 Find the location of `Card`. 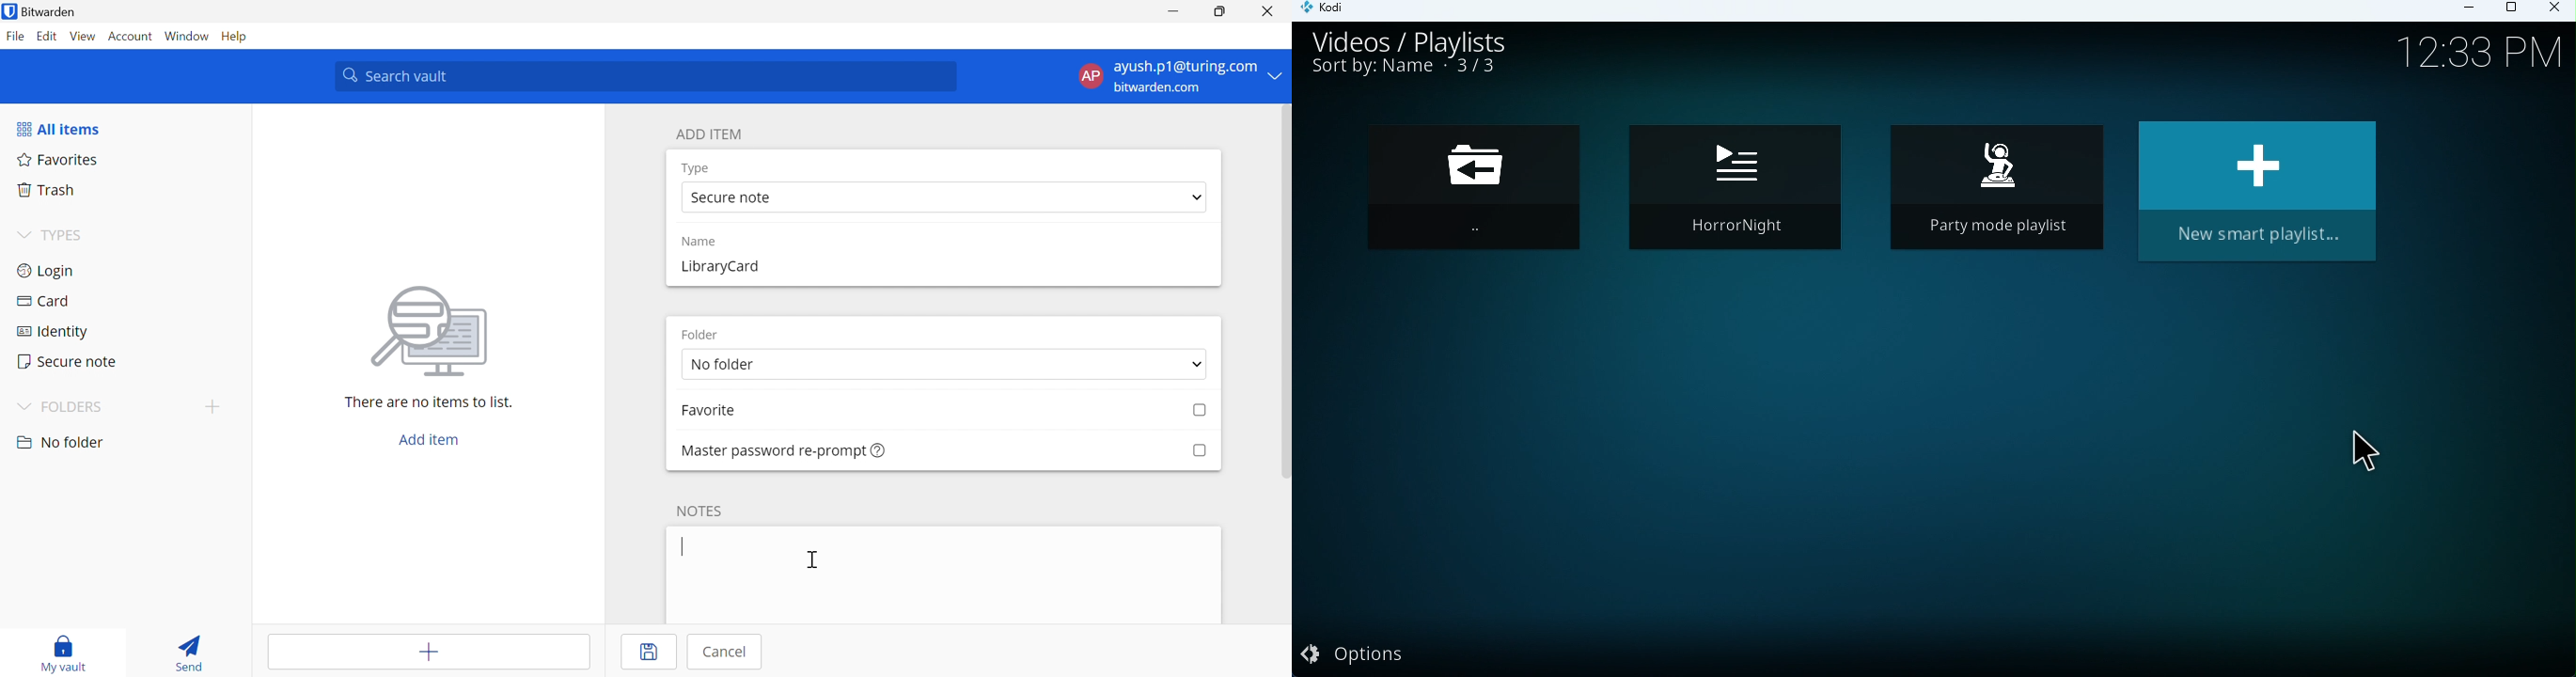

Card is located at coordinates (120, 298).